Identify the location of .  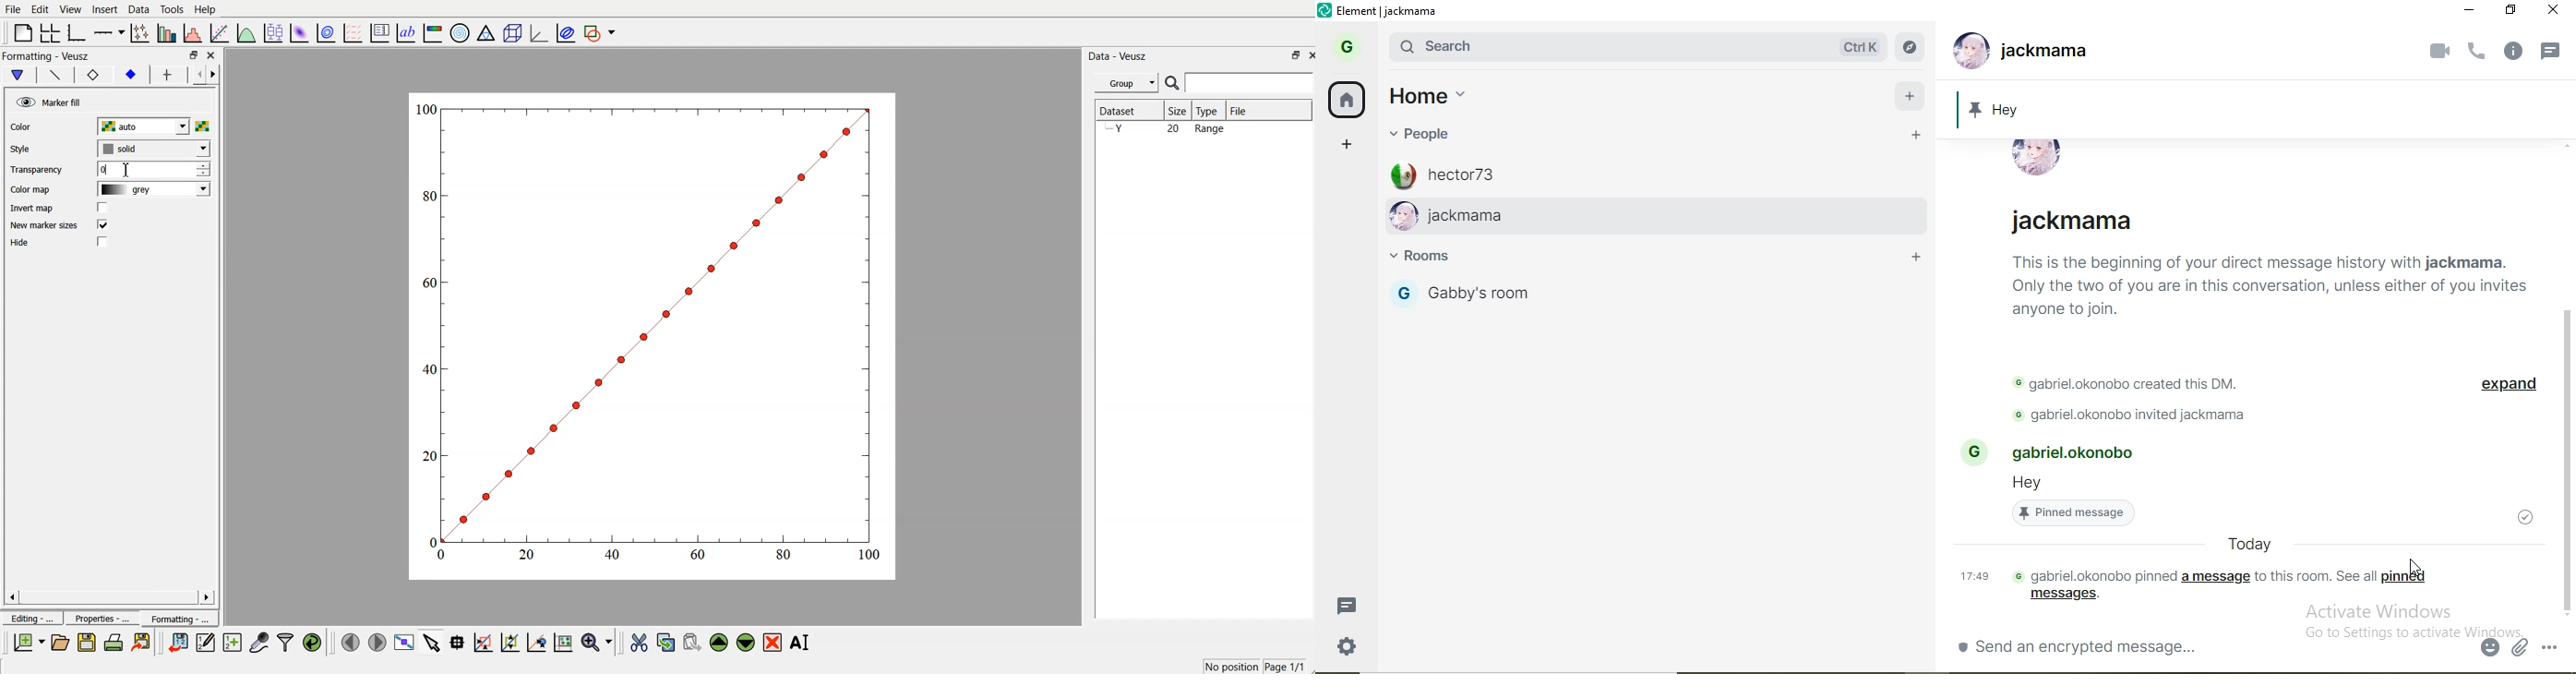
(2514, 51).